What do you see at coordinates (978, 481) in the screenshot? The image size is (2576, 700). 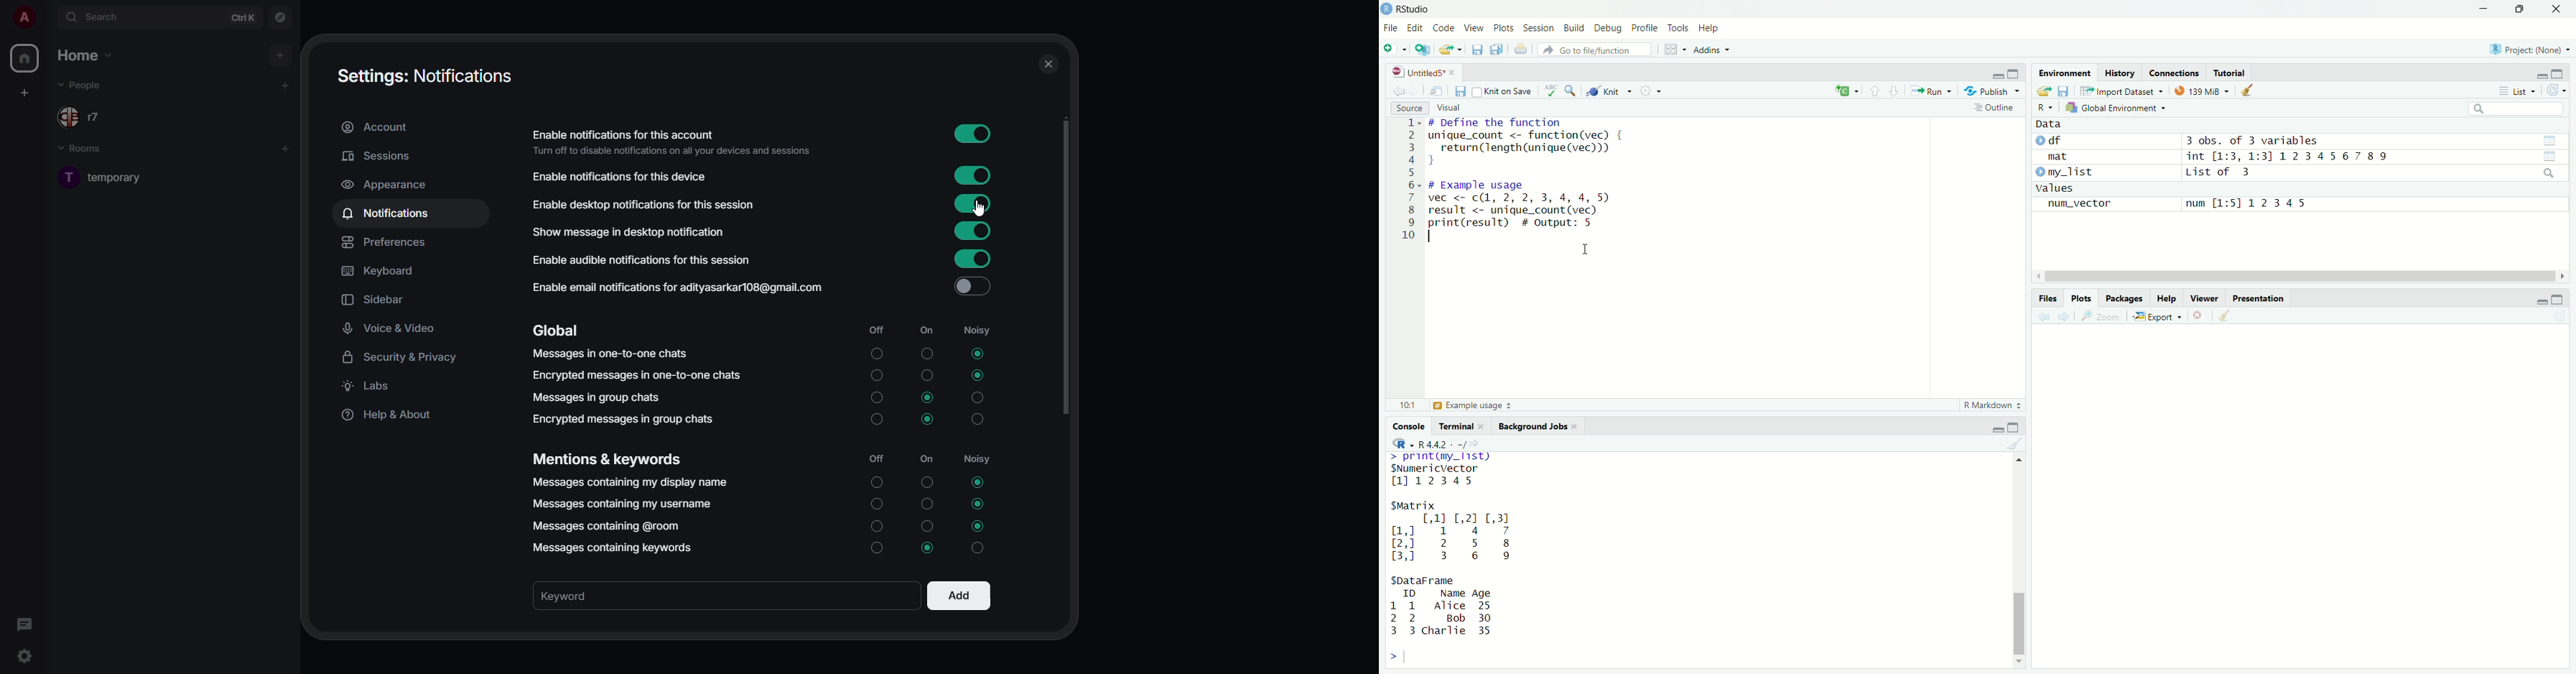 I see `selected` at bounding box center [978, 481].